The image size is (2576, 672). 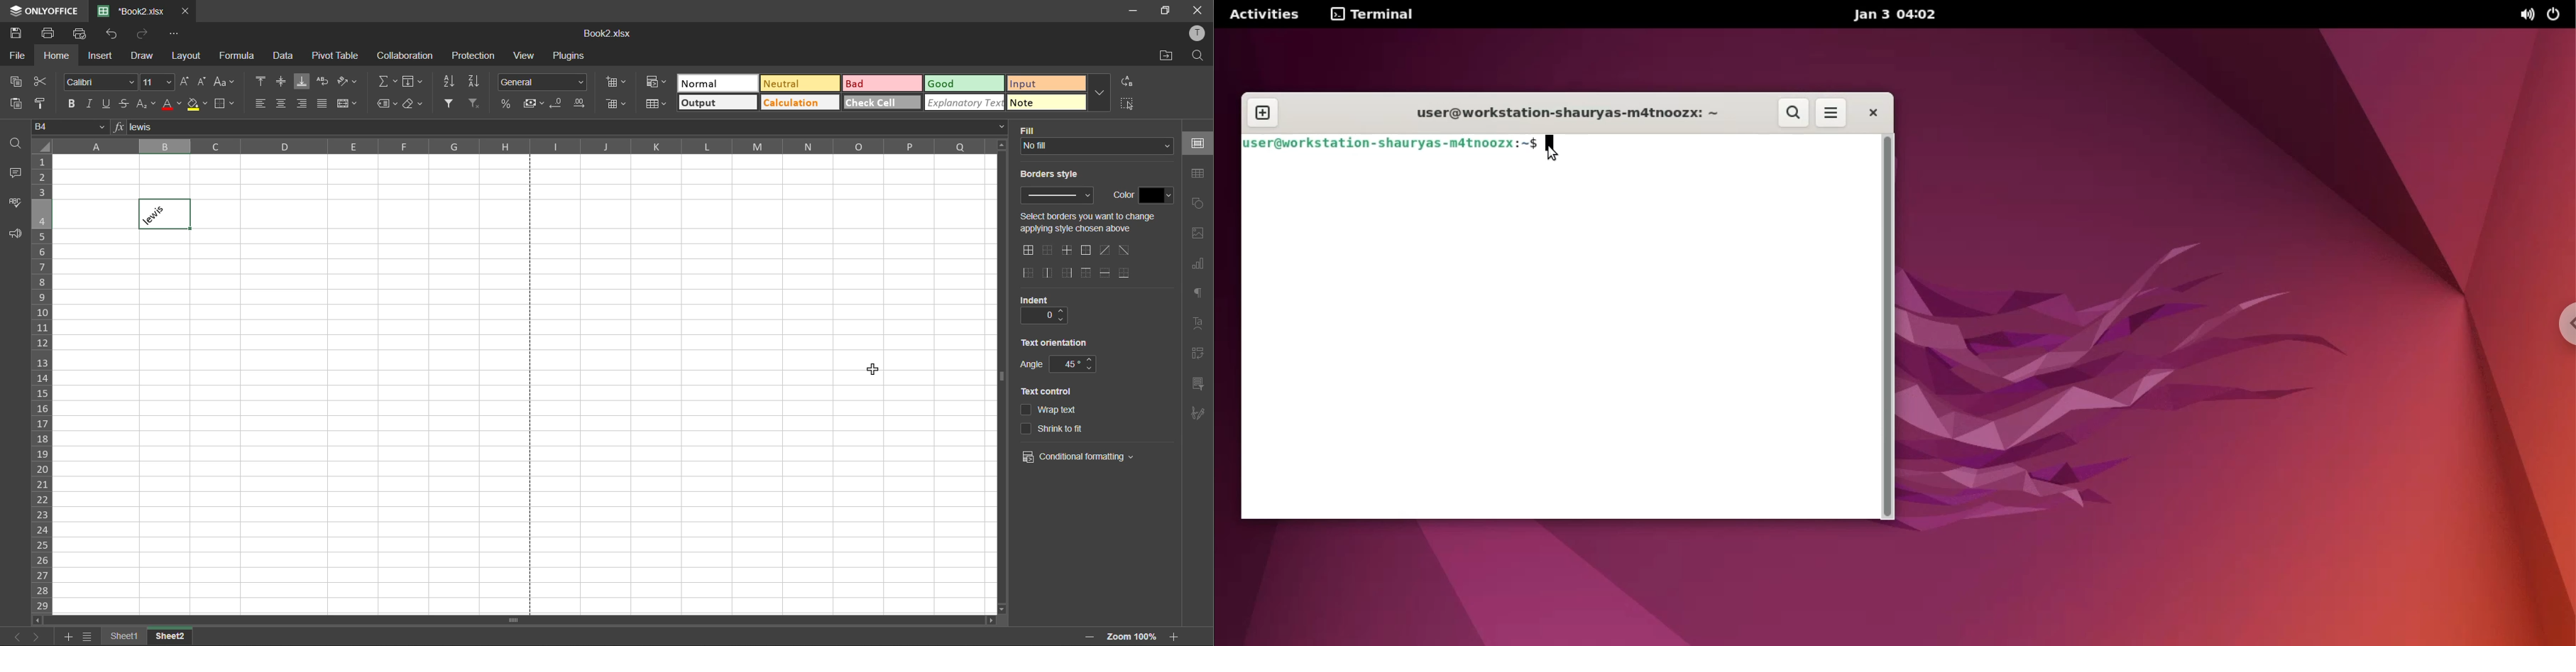 What do you see at coordinates (534, 104) in the screenshot?
I see `accounting` at bounding box center [534, 104].